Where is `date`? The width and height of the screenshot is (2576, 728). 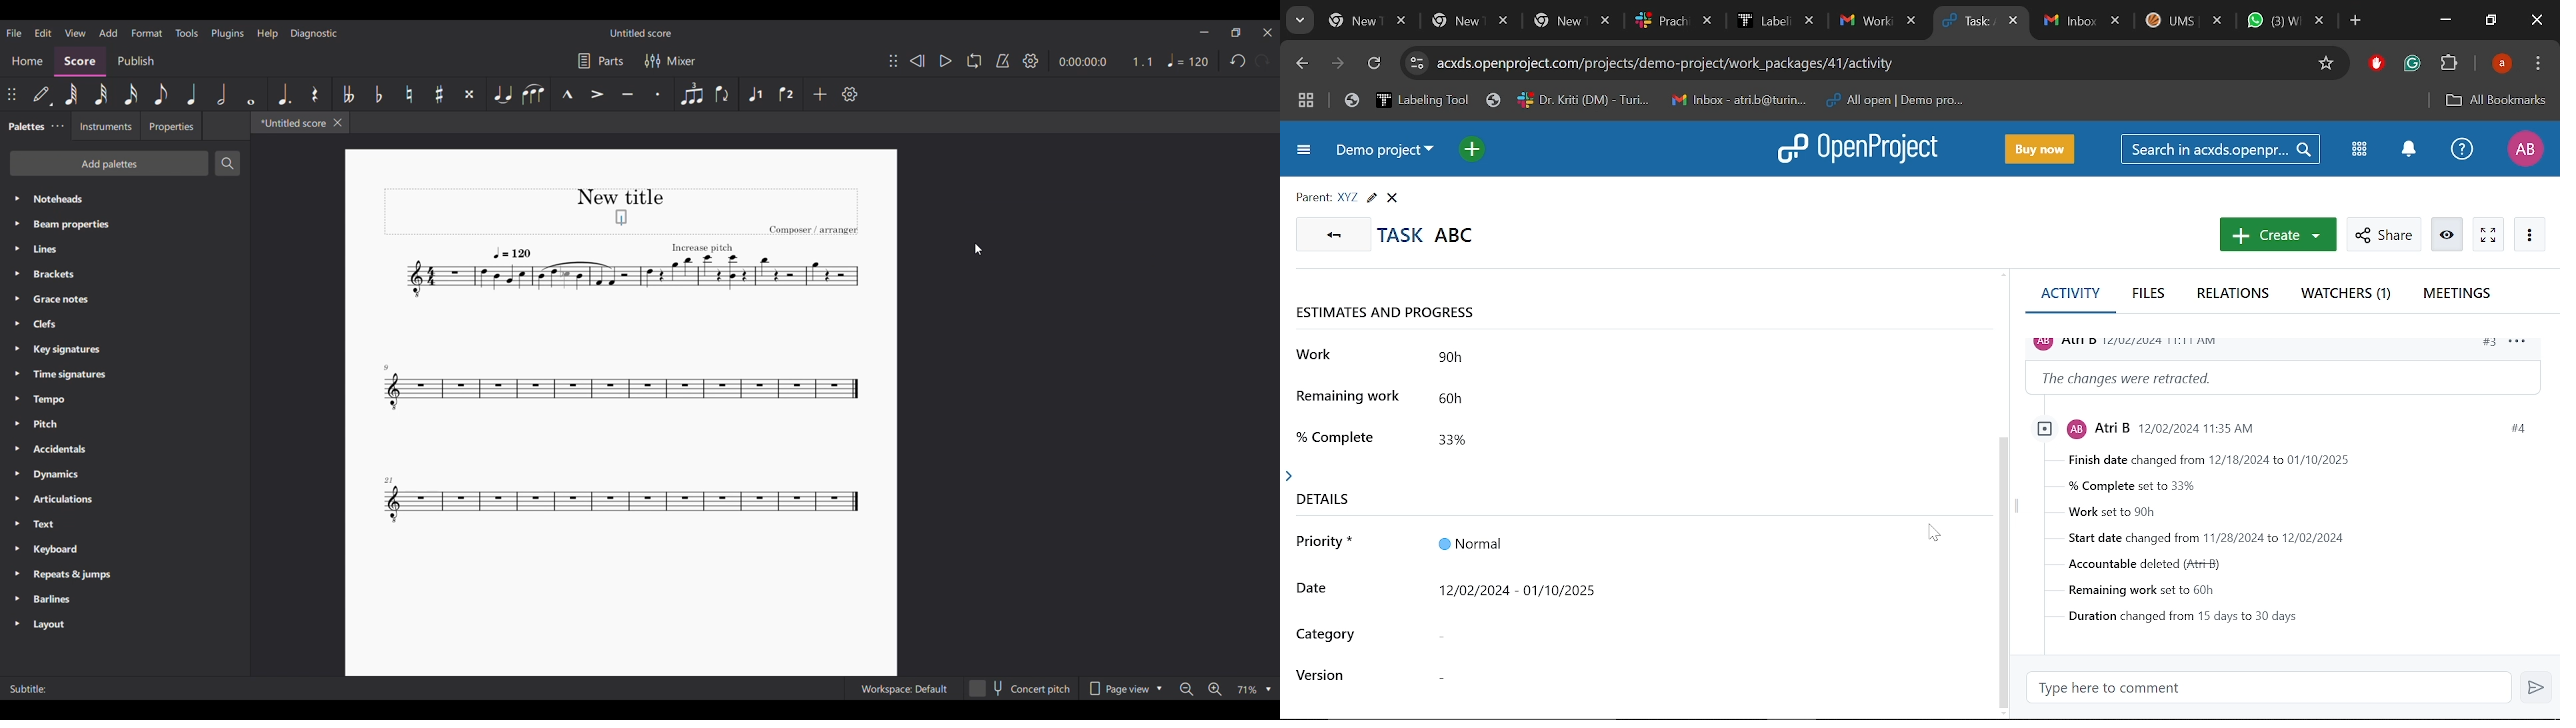 date is located at coordinates (1318, 588).